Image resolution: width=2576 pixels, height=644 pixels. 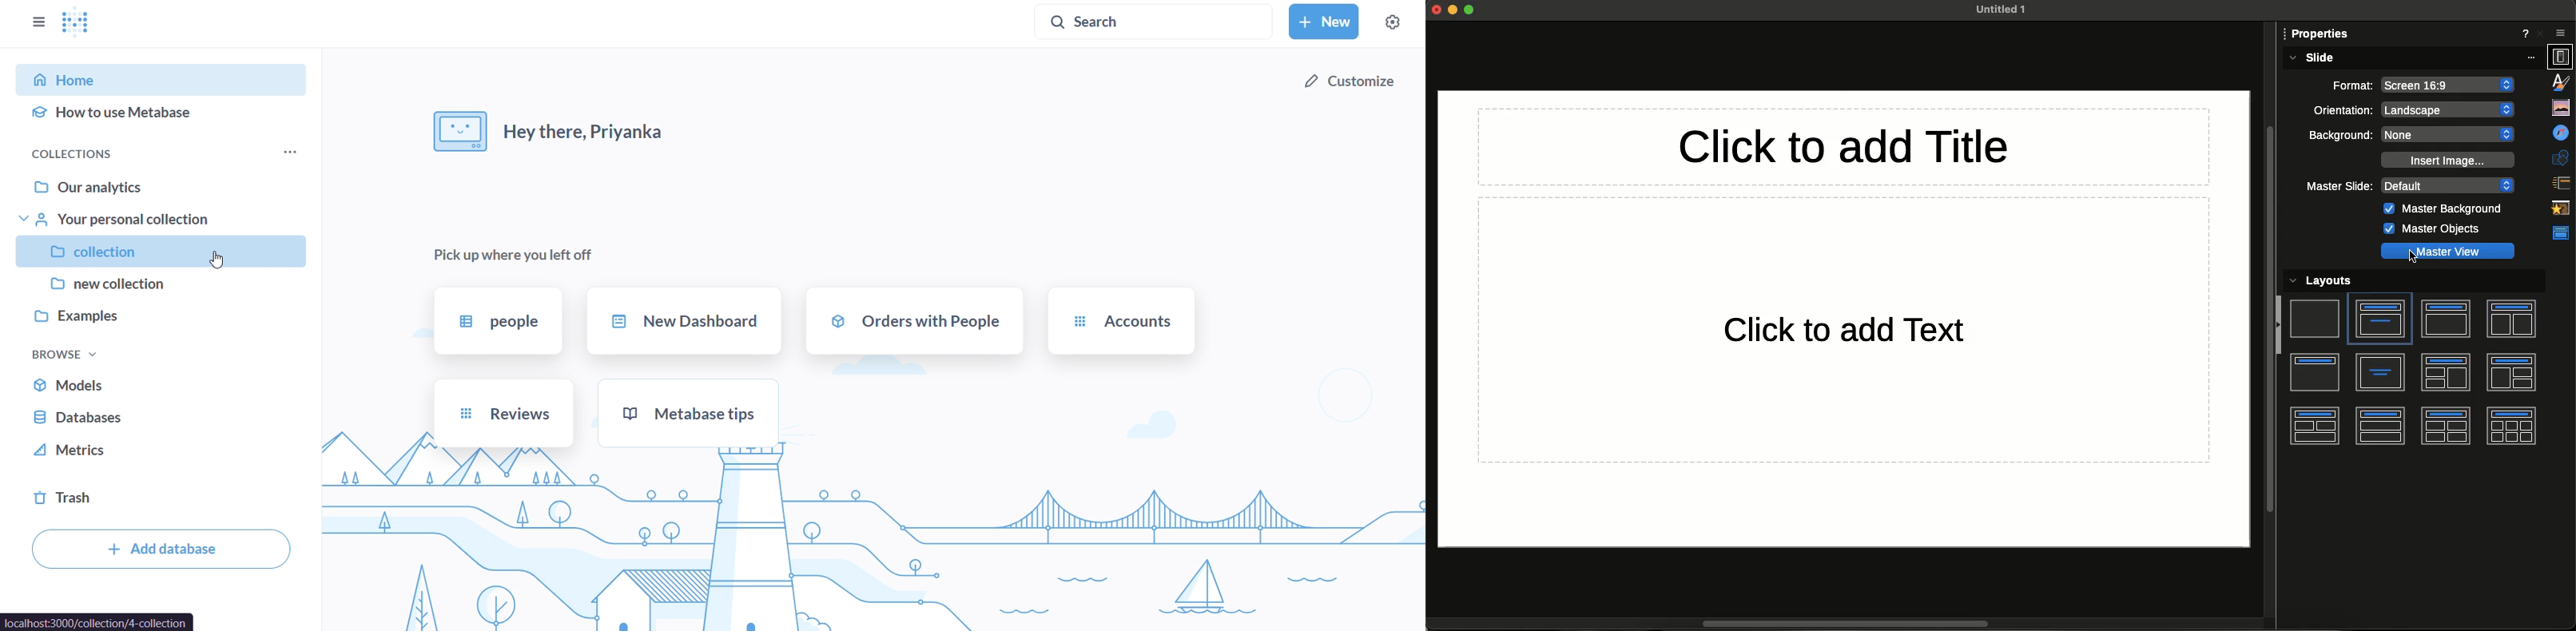 I want to click on Title, so click(x=2316, y=373).